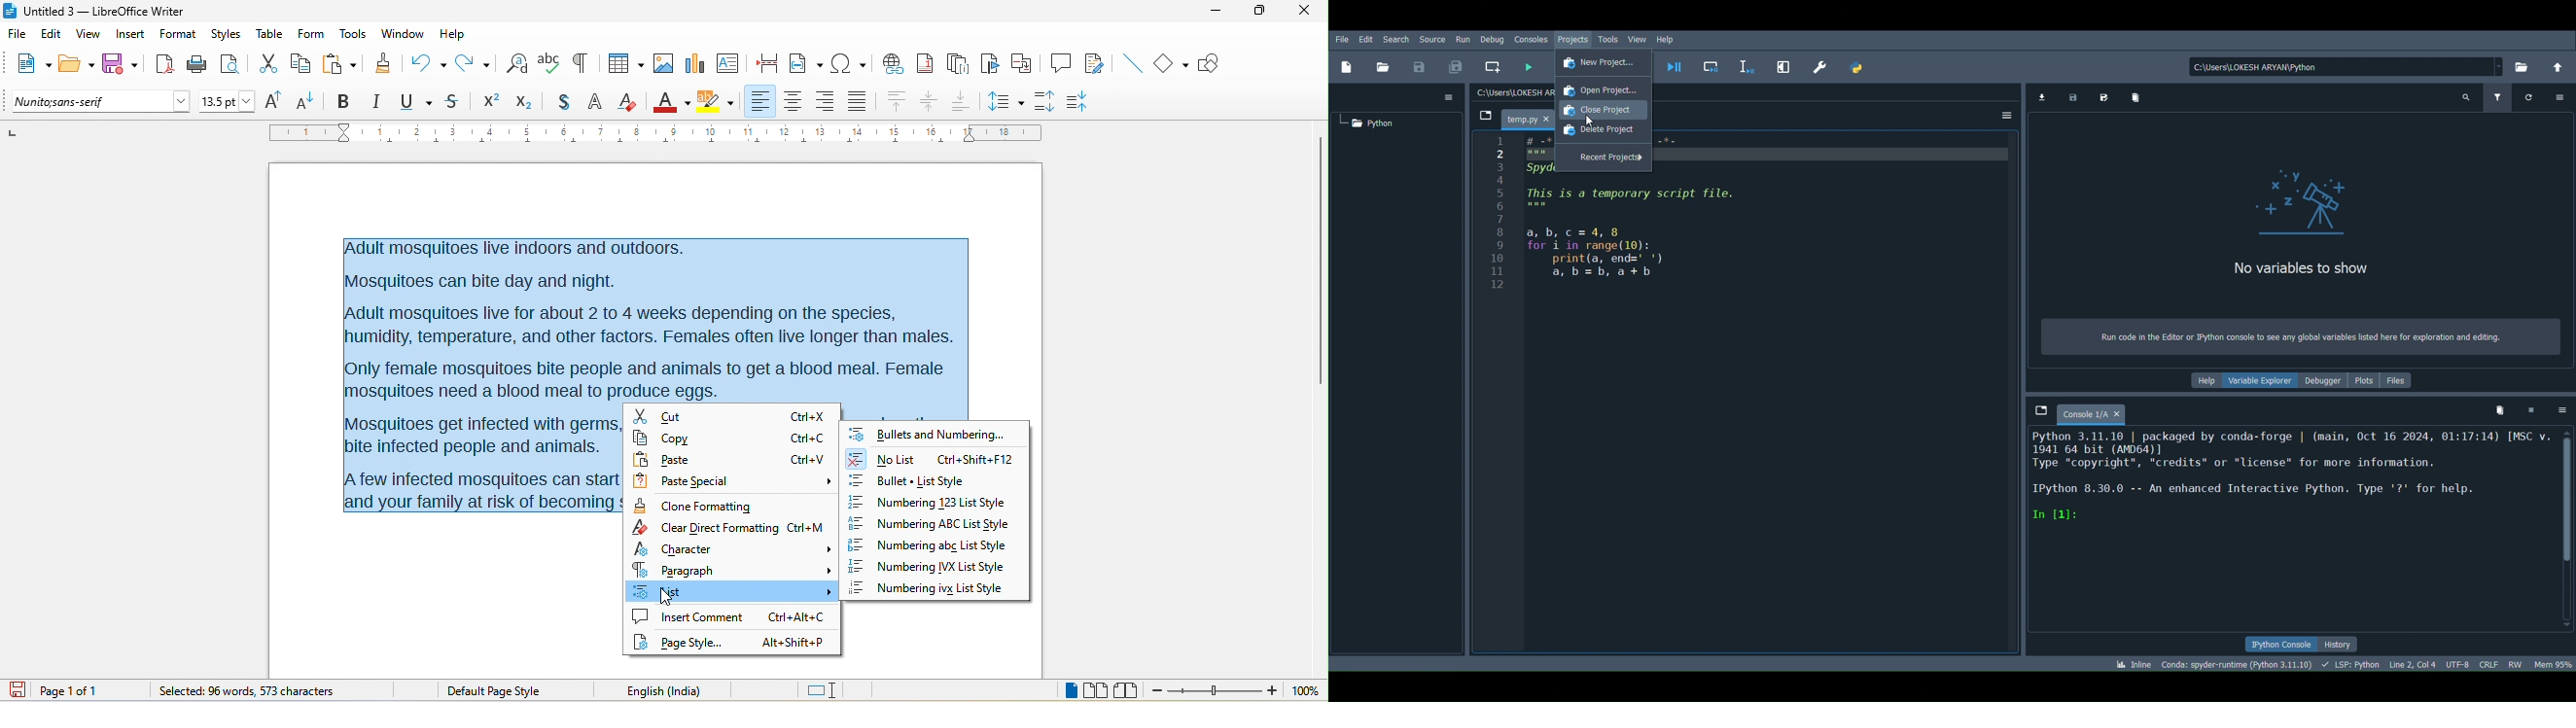 This screenshot has height=728, width=2576. What do you see at coordinates (932, 459) in the screenshot?
I see `no list` at bounding box center [932, 459].